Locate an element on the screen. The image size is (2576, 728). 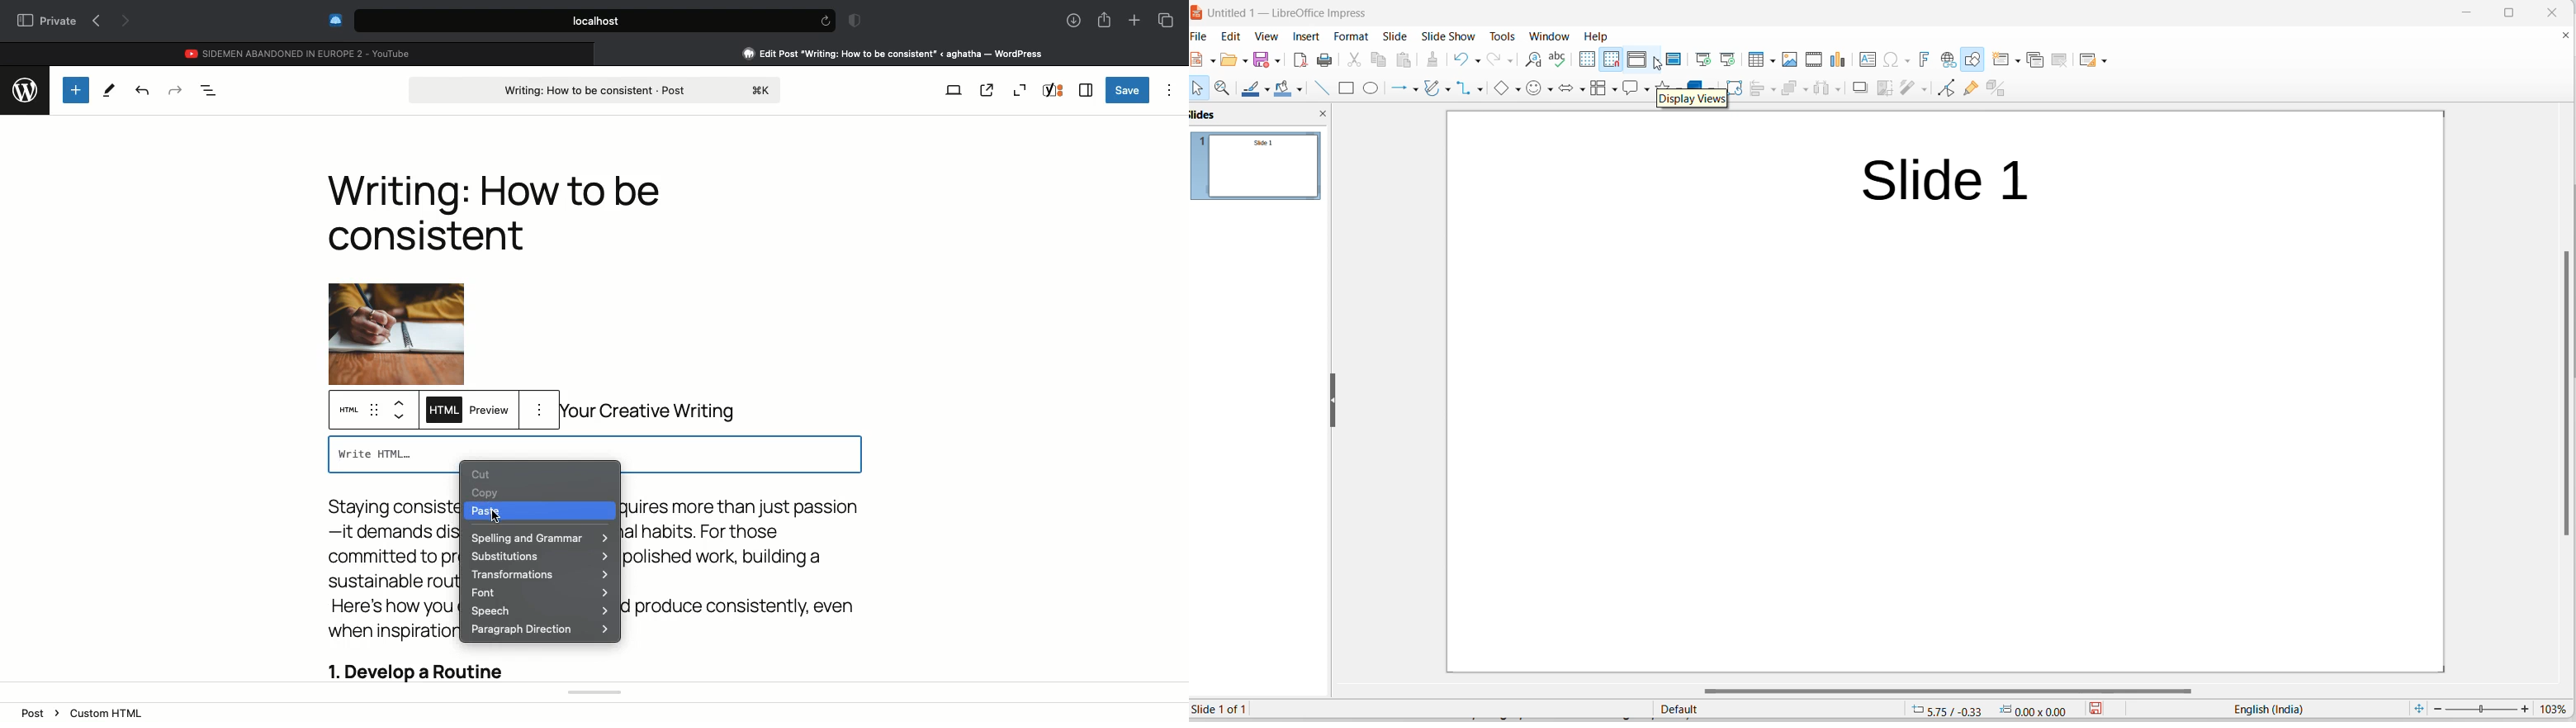
Options is located at coordinates (1171, 88).